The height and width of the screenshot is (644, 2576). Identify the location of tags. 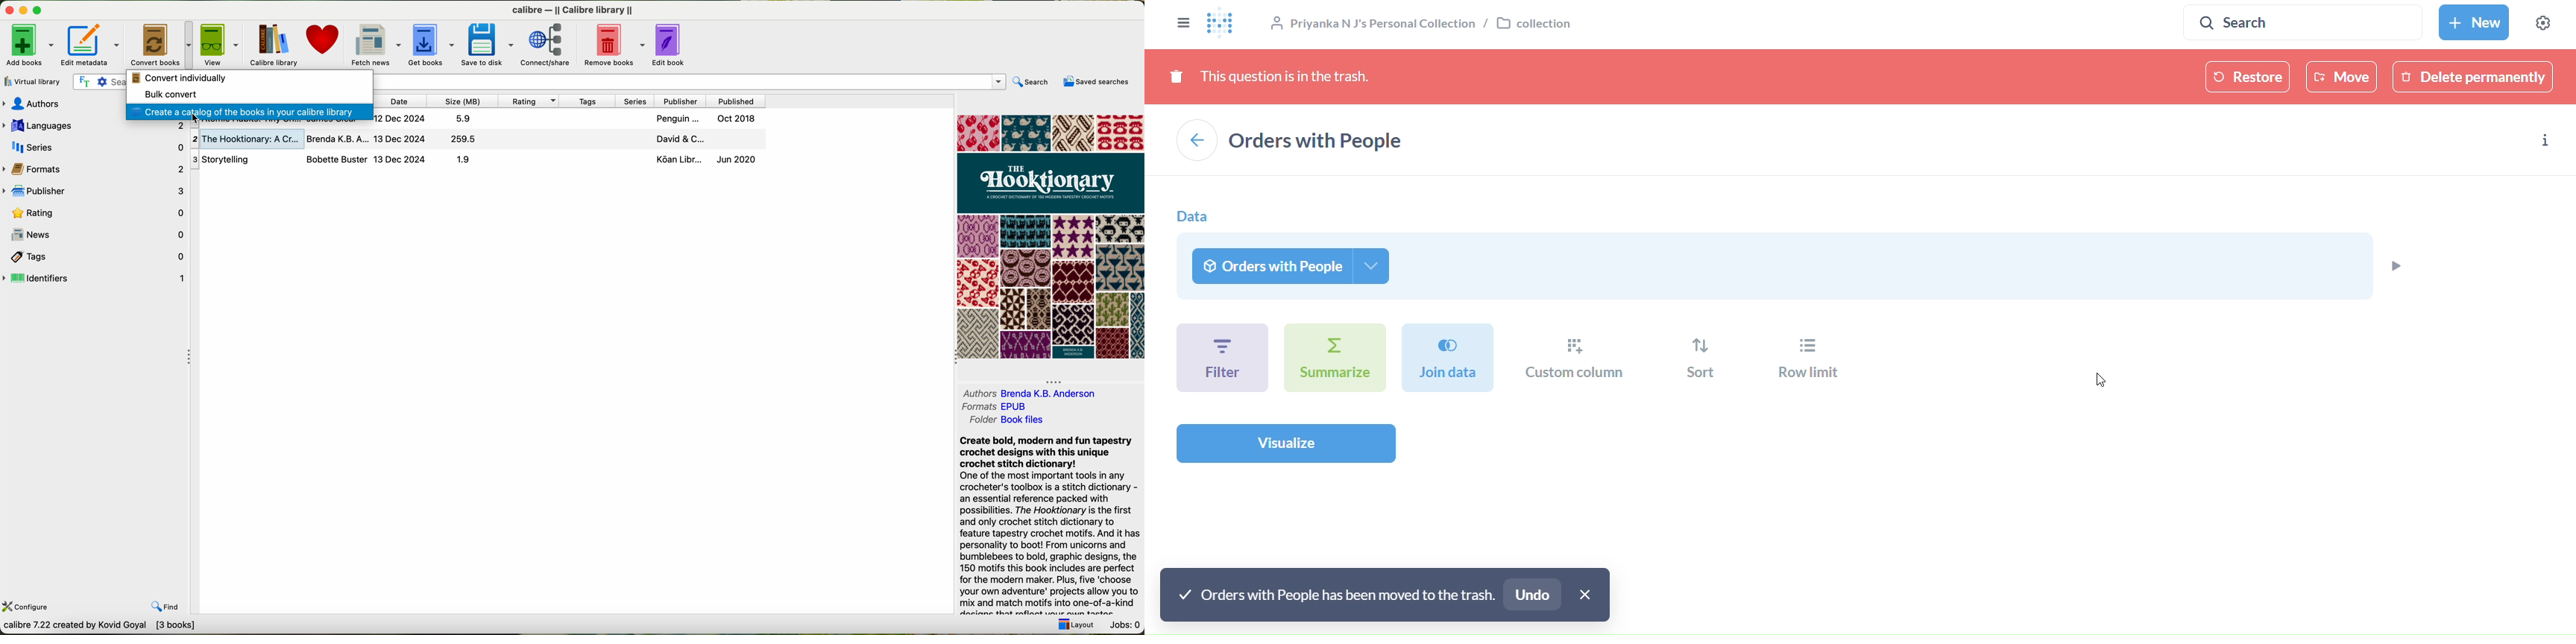
(96, 256).